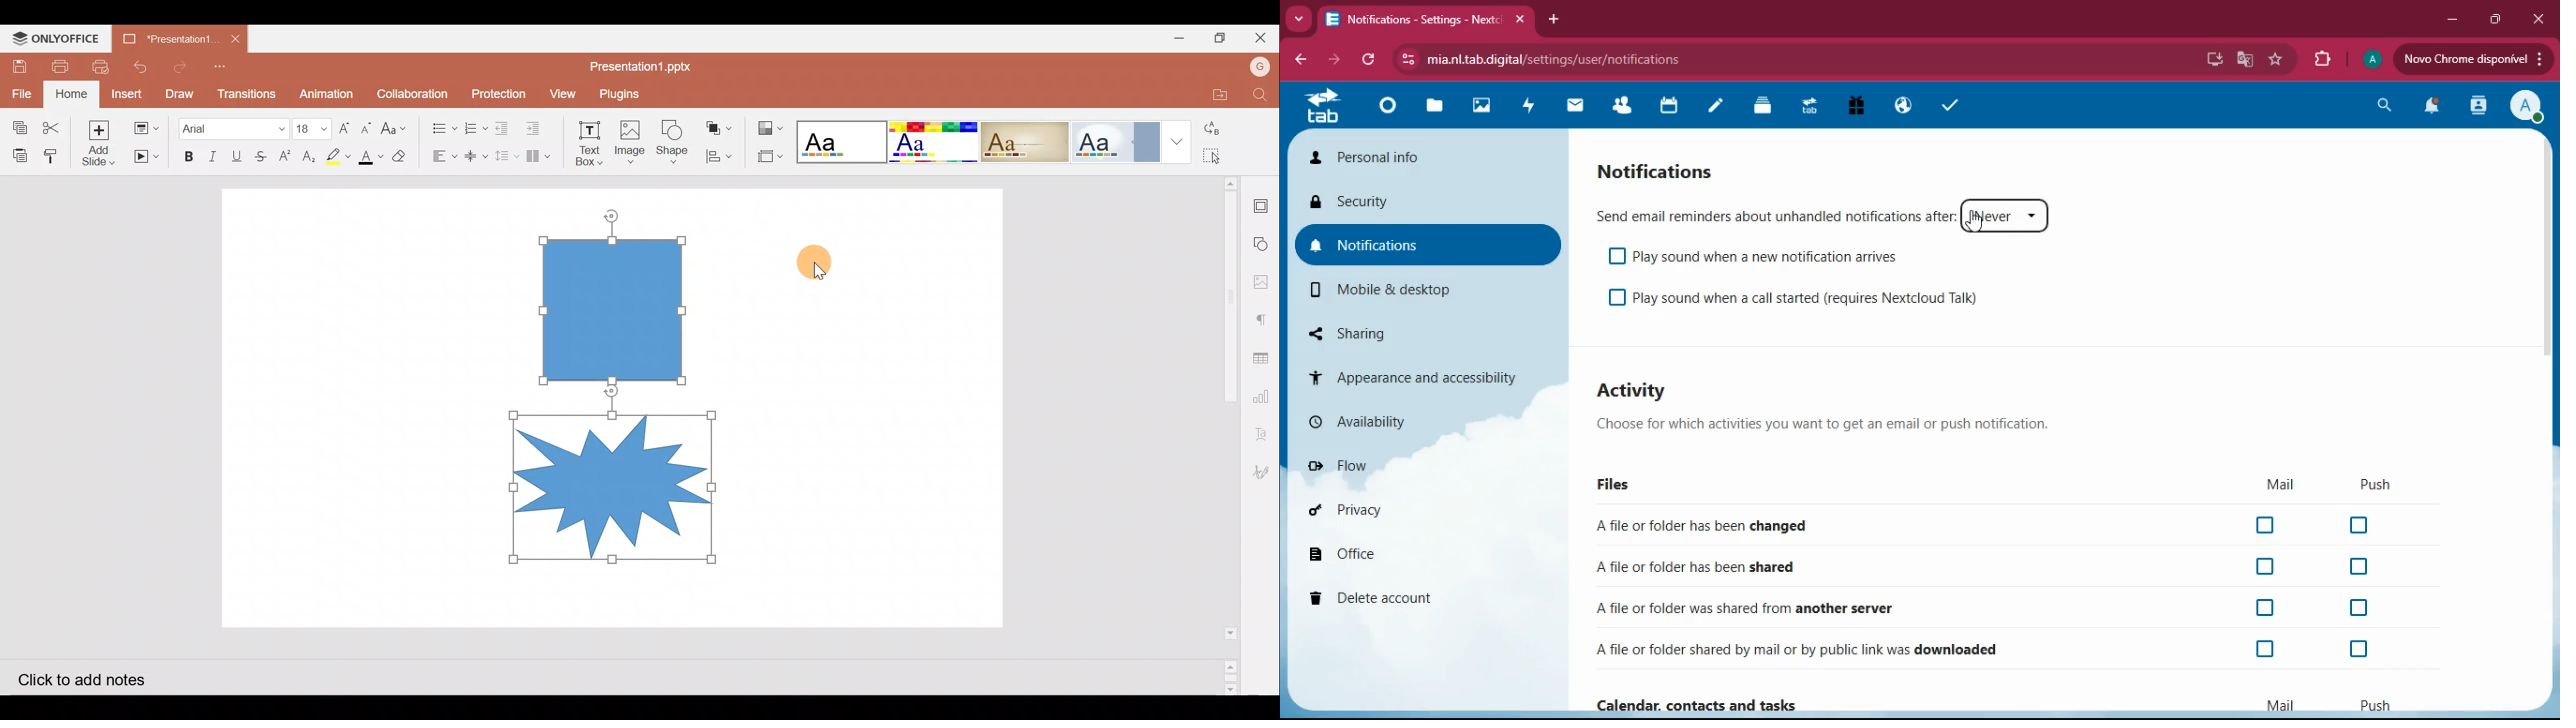 The image size is (2576, 728). What do you see at coordinates (1672, 167) in the screenshot?
I see `notifications` at bounding box center [1672, 167].